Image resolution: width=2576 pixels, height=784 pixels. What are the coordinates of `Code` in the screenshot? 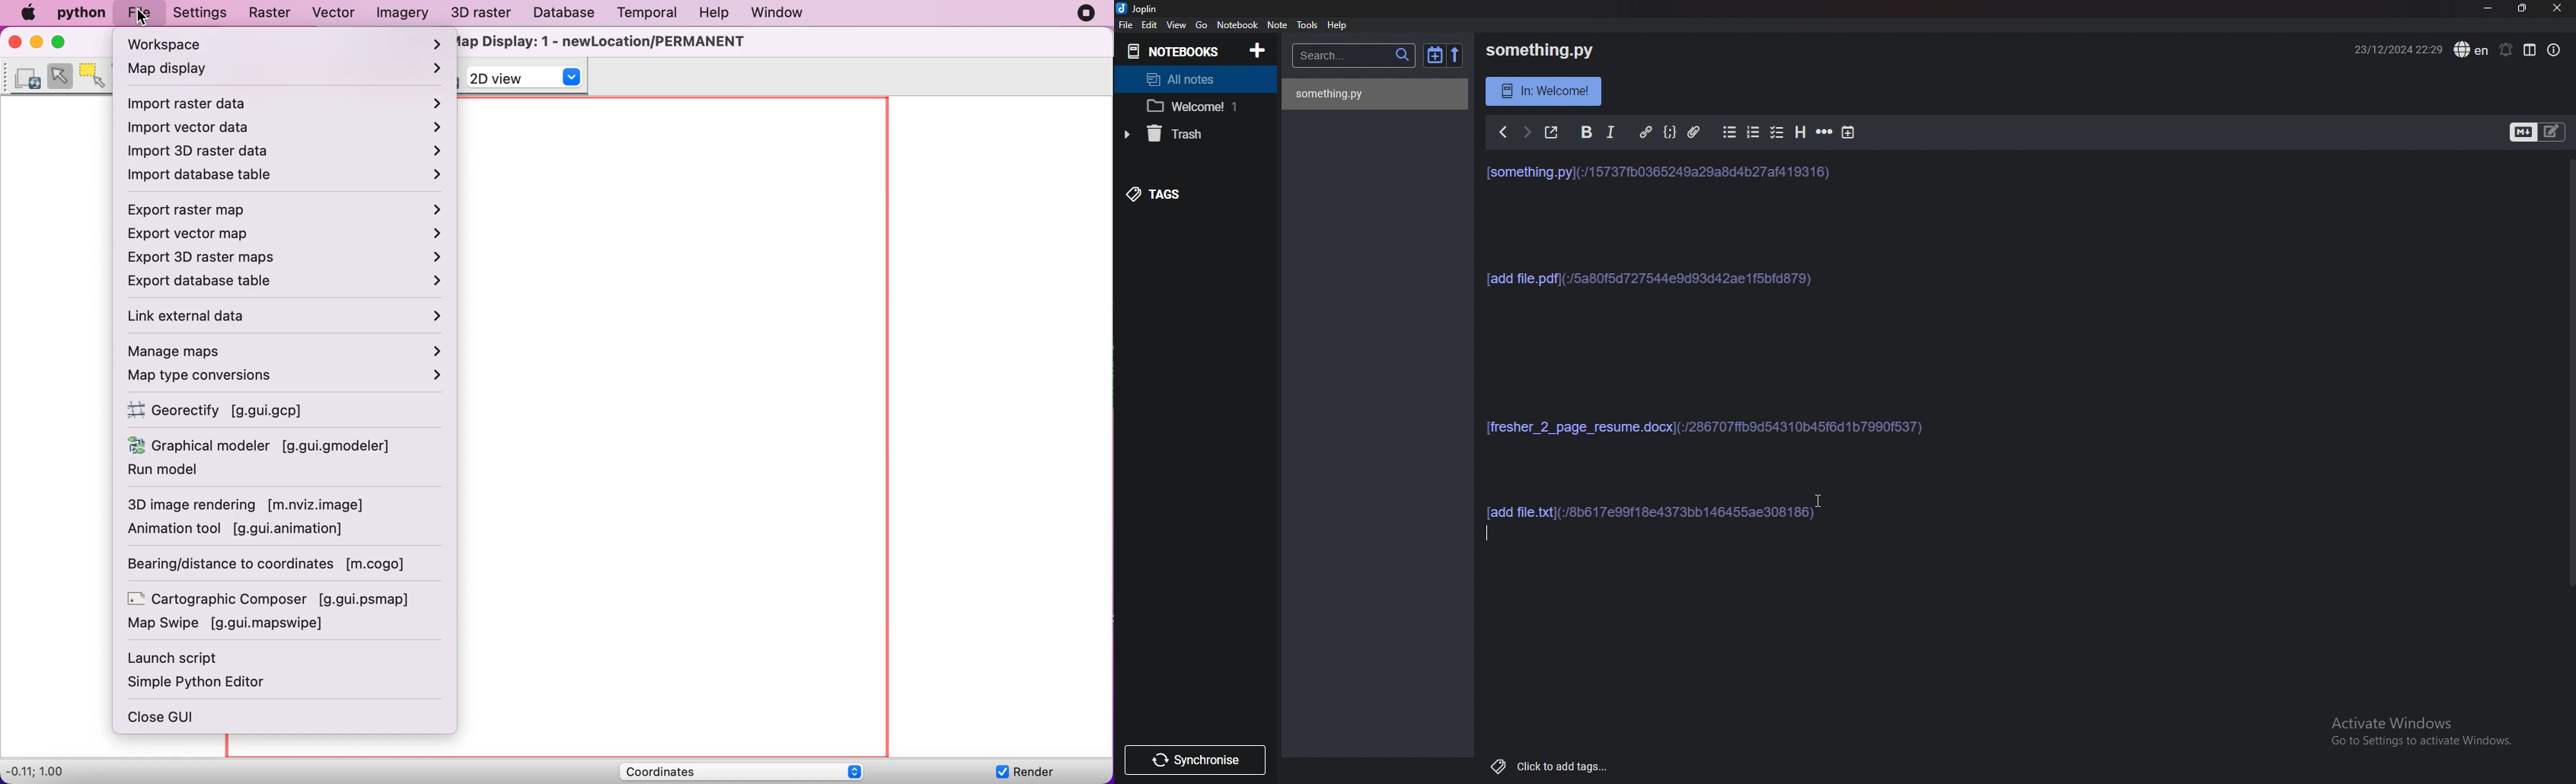 It's located at (1671, 131).